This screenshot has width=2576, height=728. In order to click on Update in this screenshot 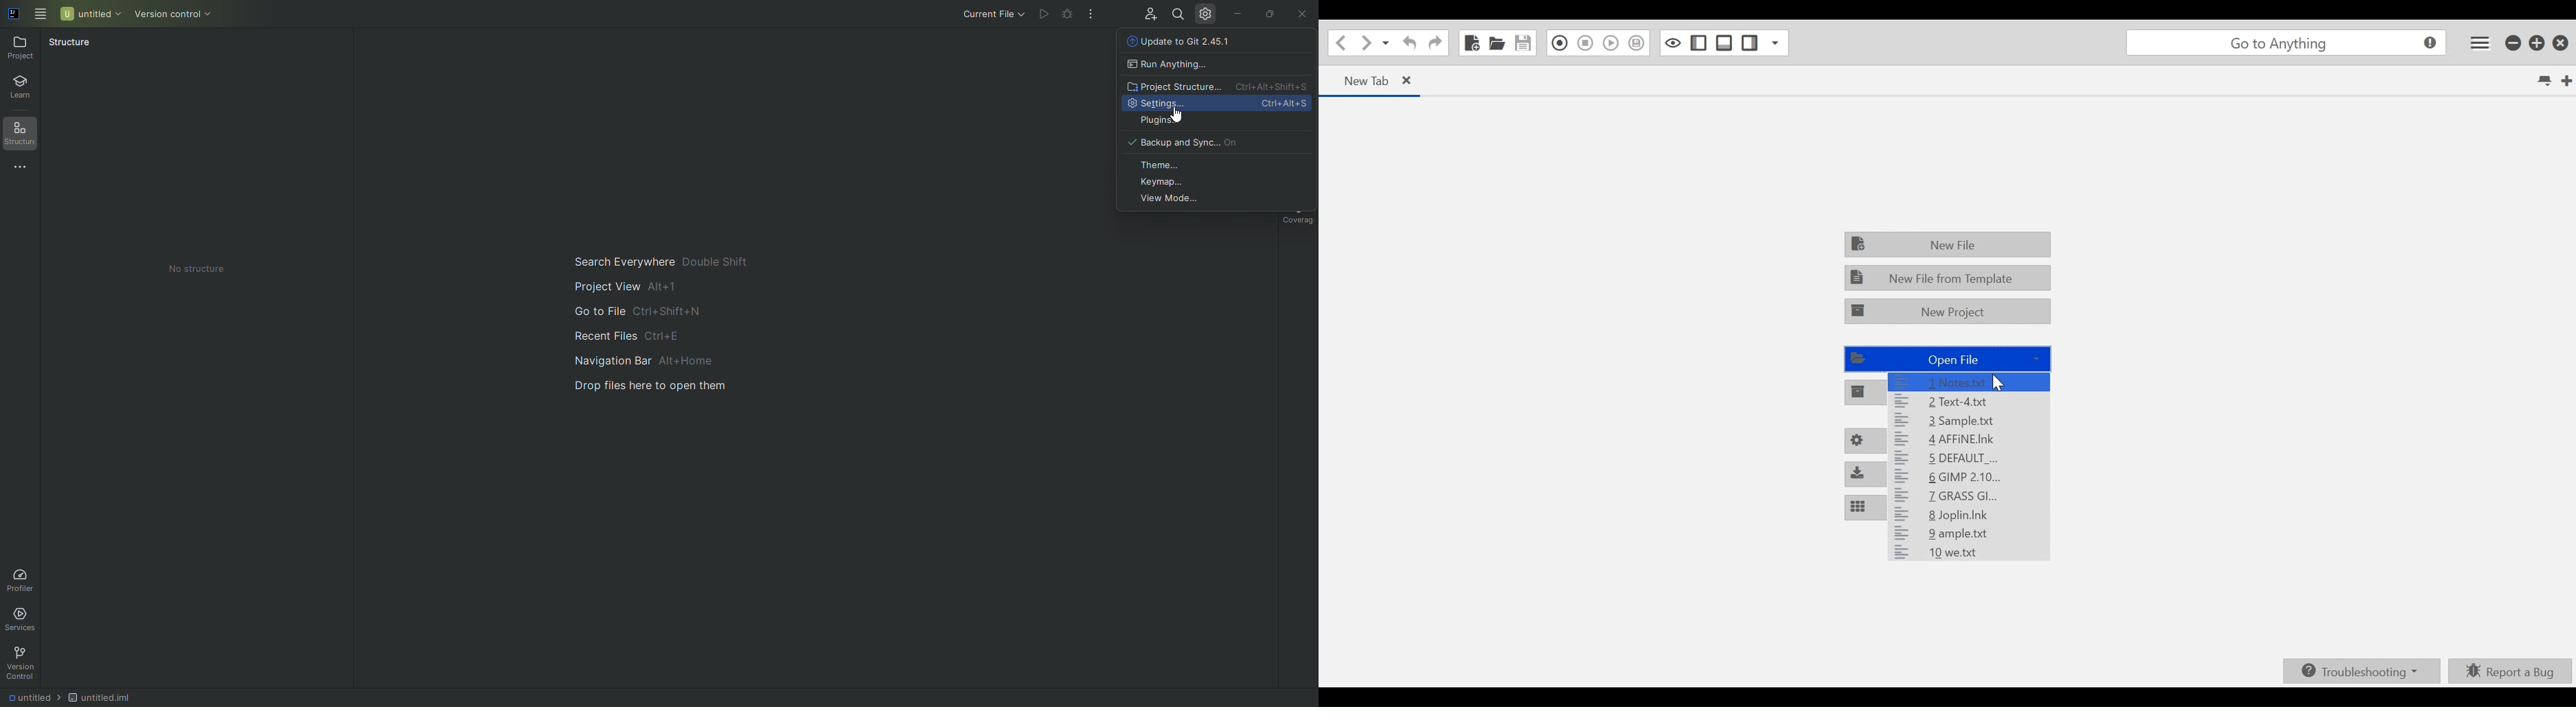, I will do `click(1181, 38)`.